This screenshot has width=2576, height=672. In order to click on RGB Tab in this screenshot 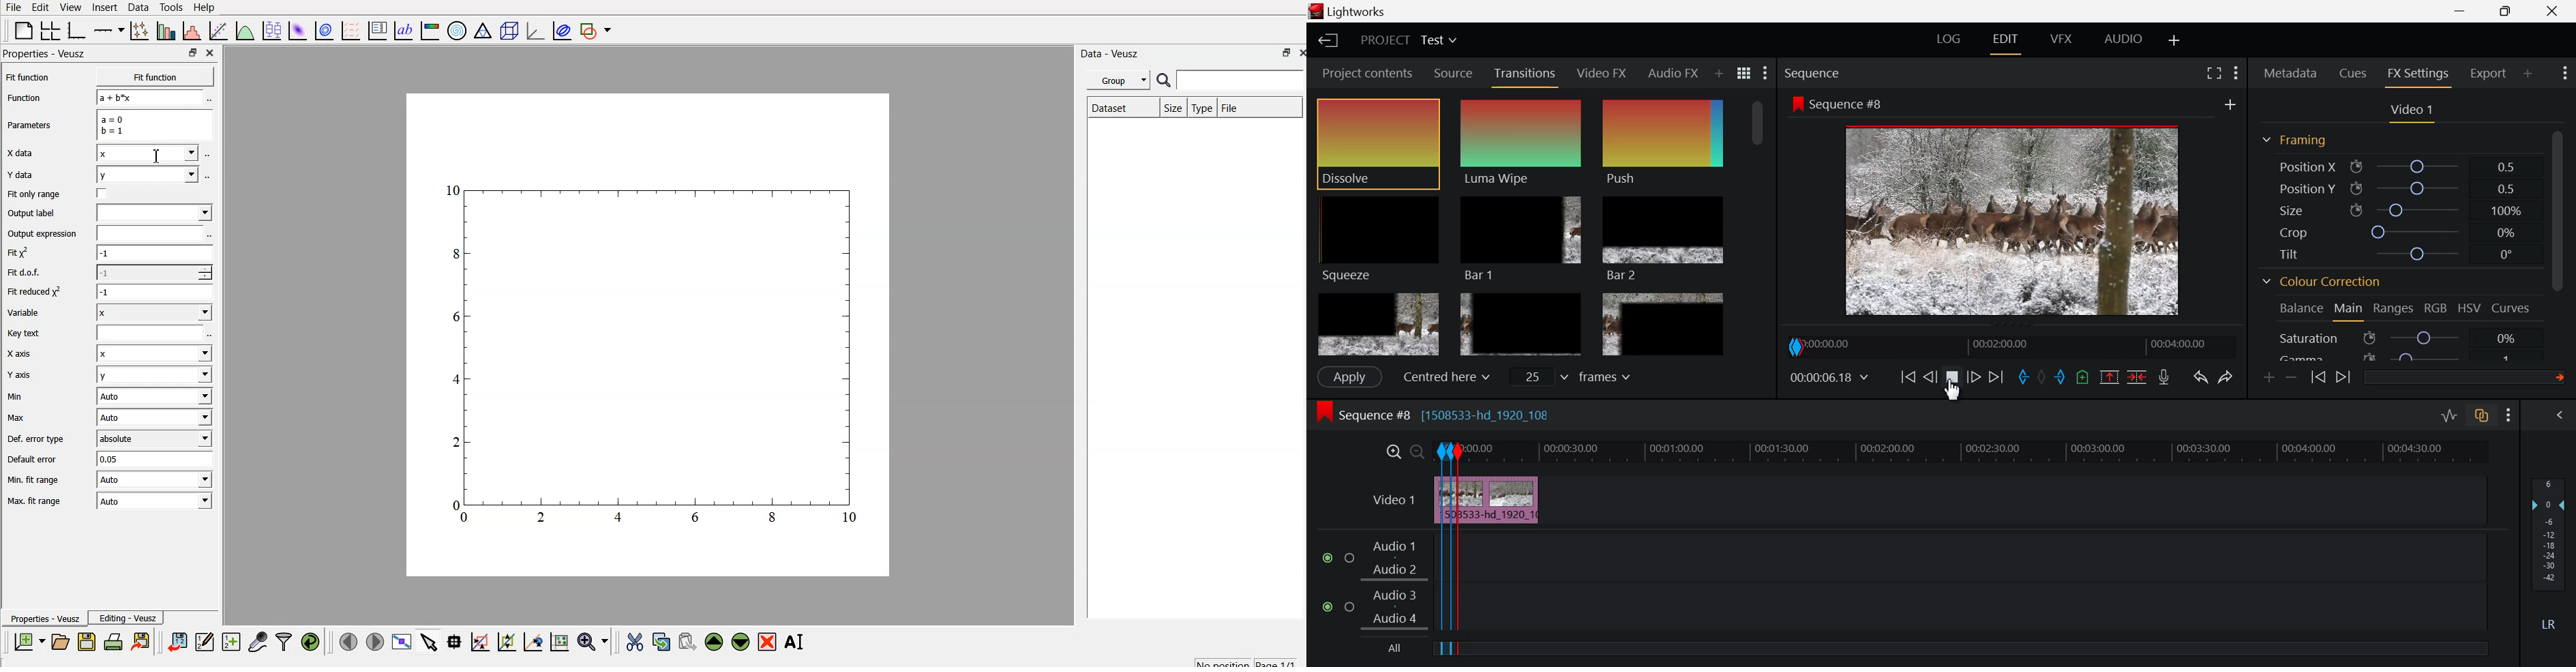, I will do `click(2438, 310)`.